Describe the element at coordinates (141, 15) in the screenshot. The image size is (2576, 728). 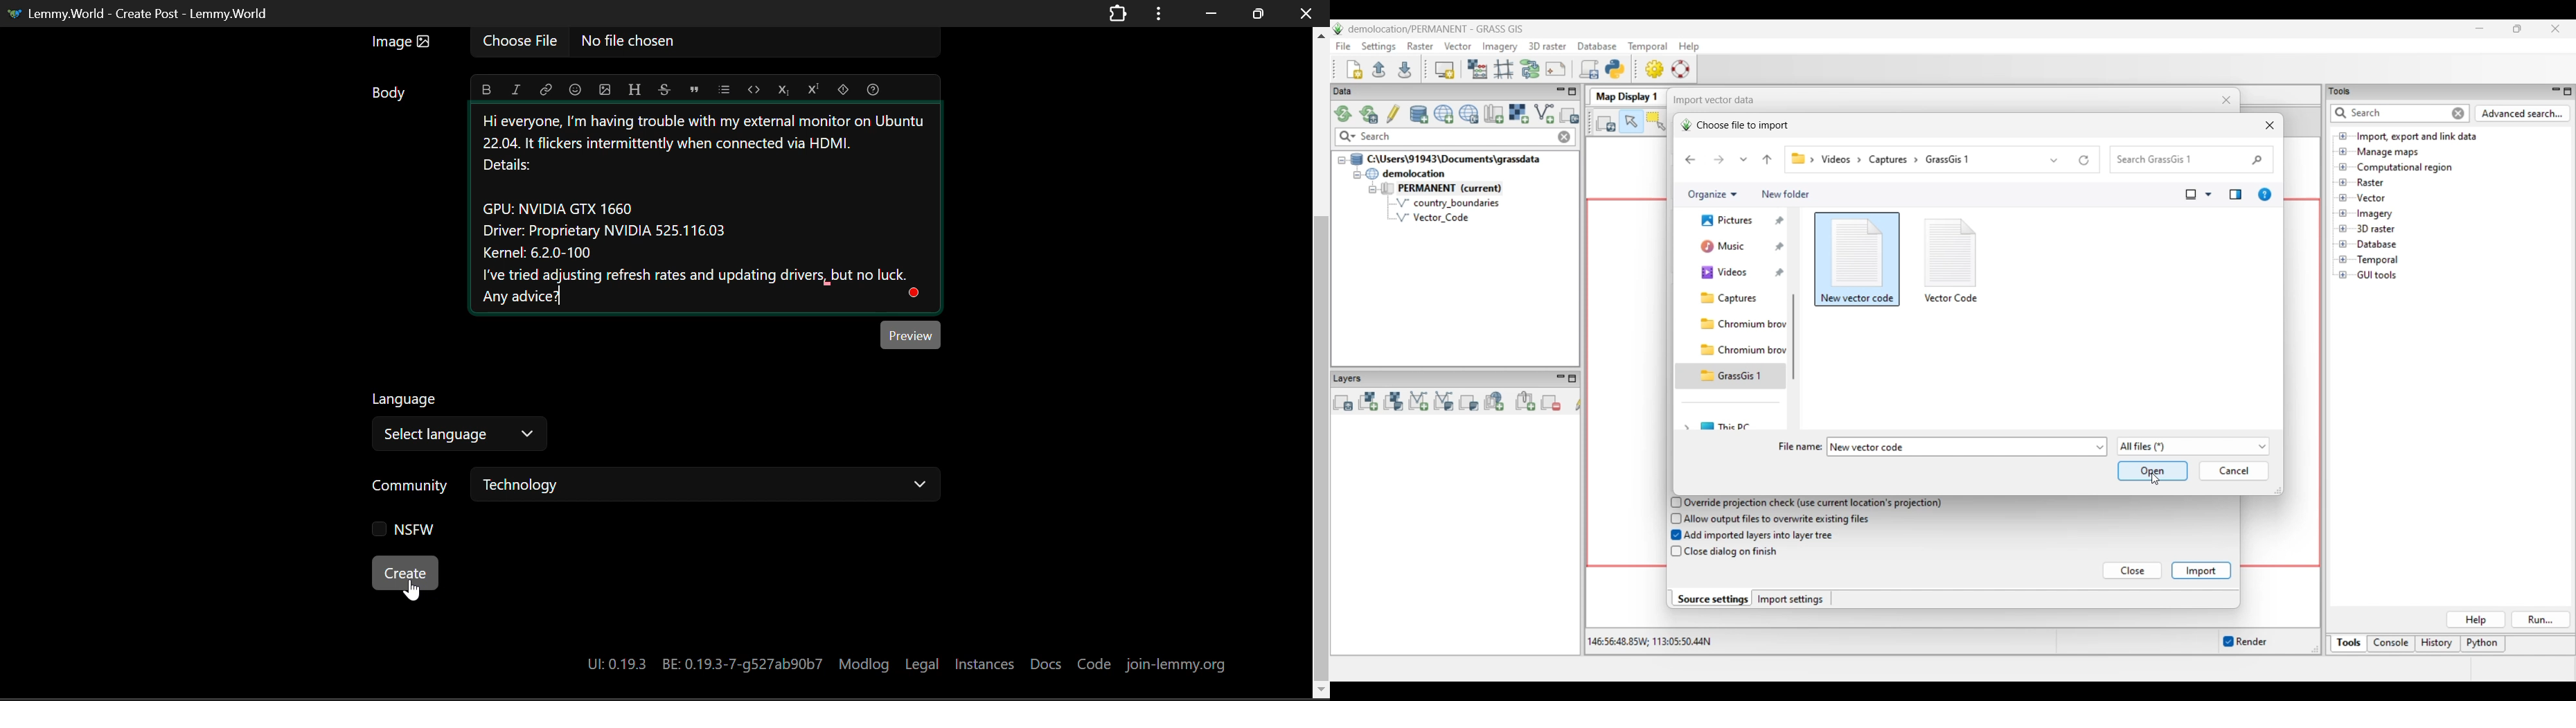
I see `Lemmy.World - Create Post - Lemmy.World` at that location.